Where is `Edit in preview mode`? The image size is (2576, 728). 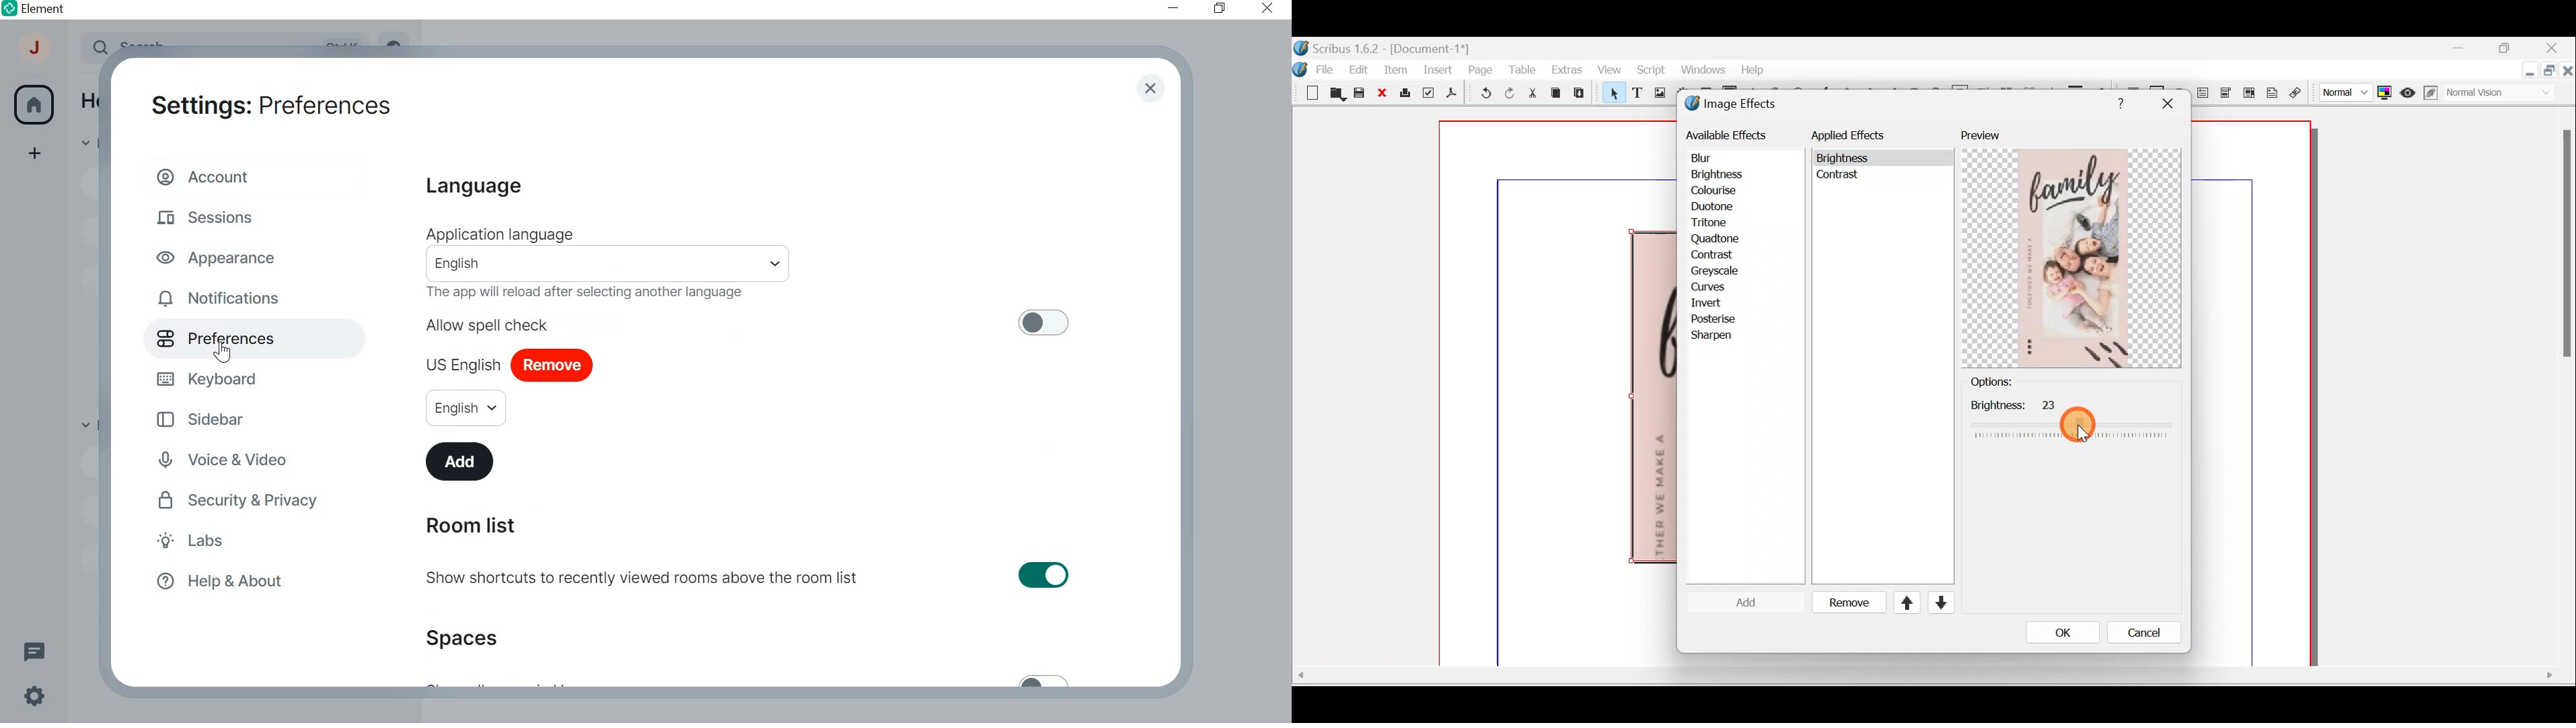 Edit in preview mode is located at coordinates (2432, 92).